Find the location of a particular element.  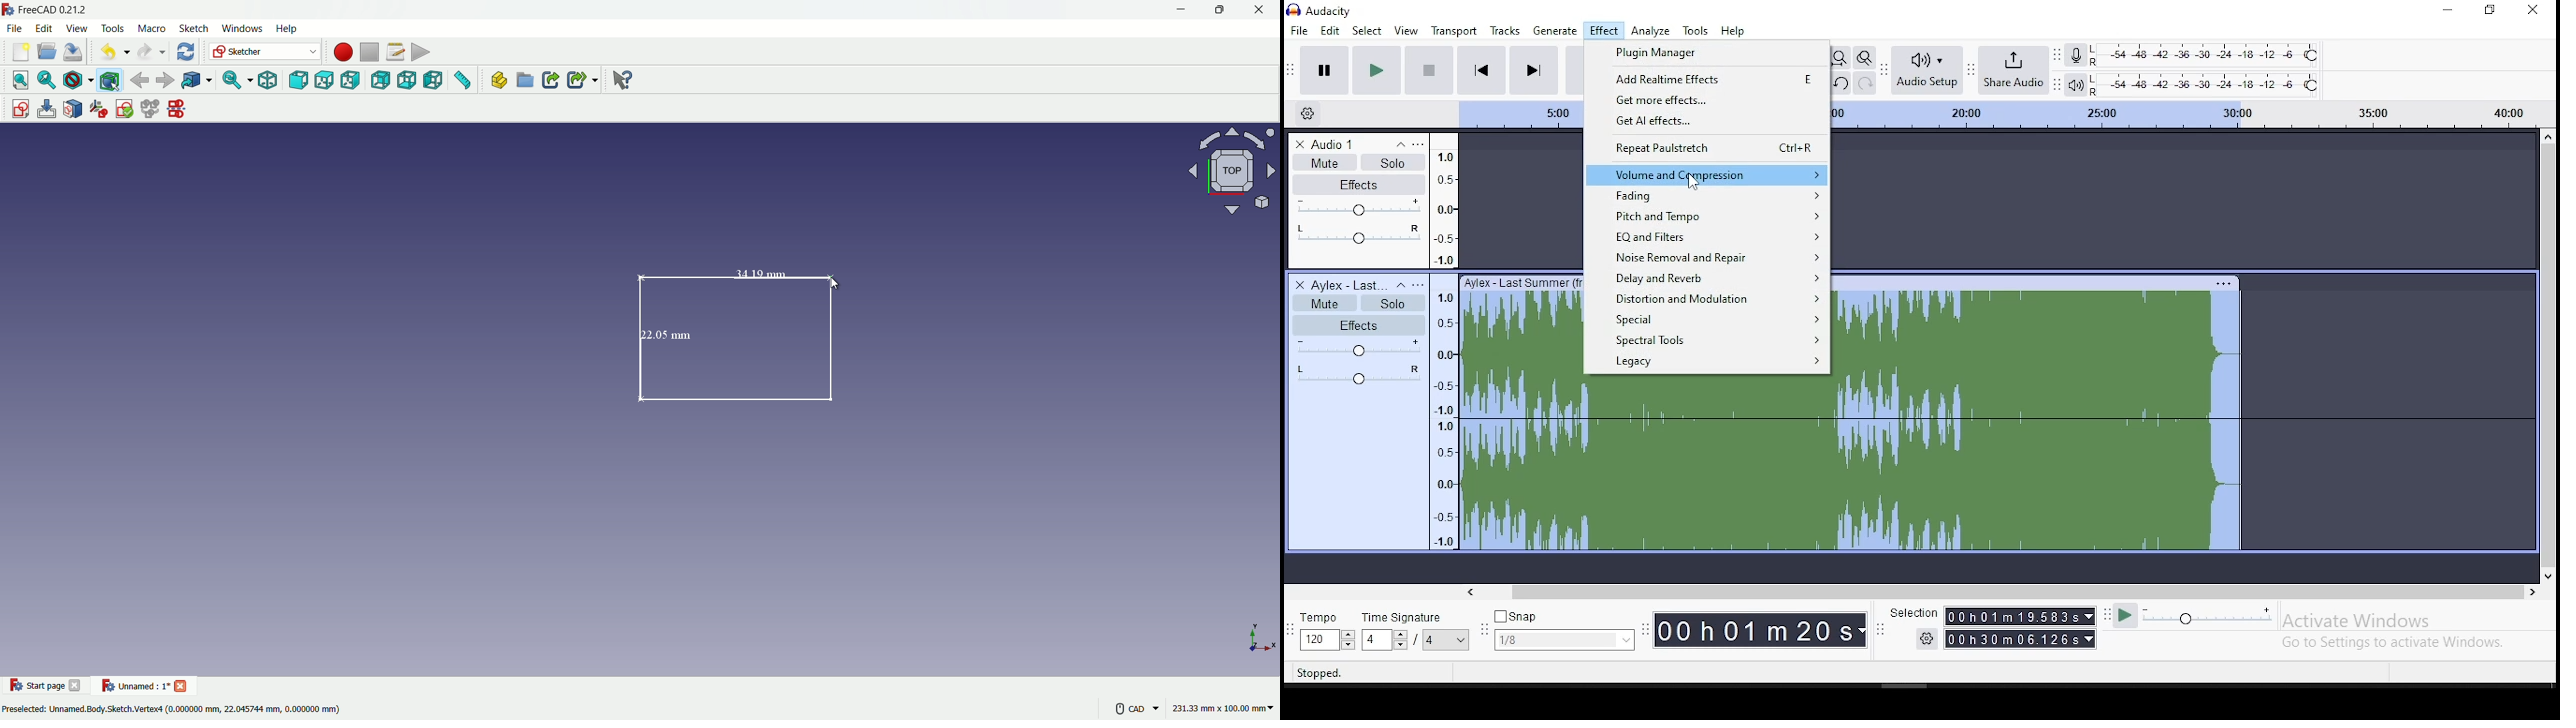

spectral tools is located at coordinates (1713, 339).